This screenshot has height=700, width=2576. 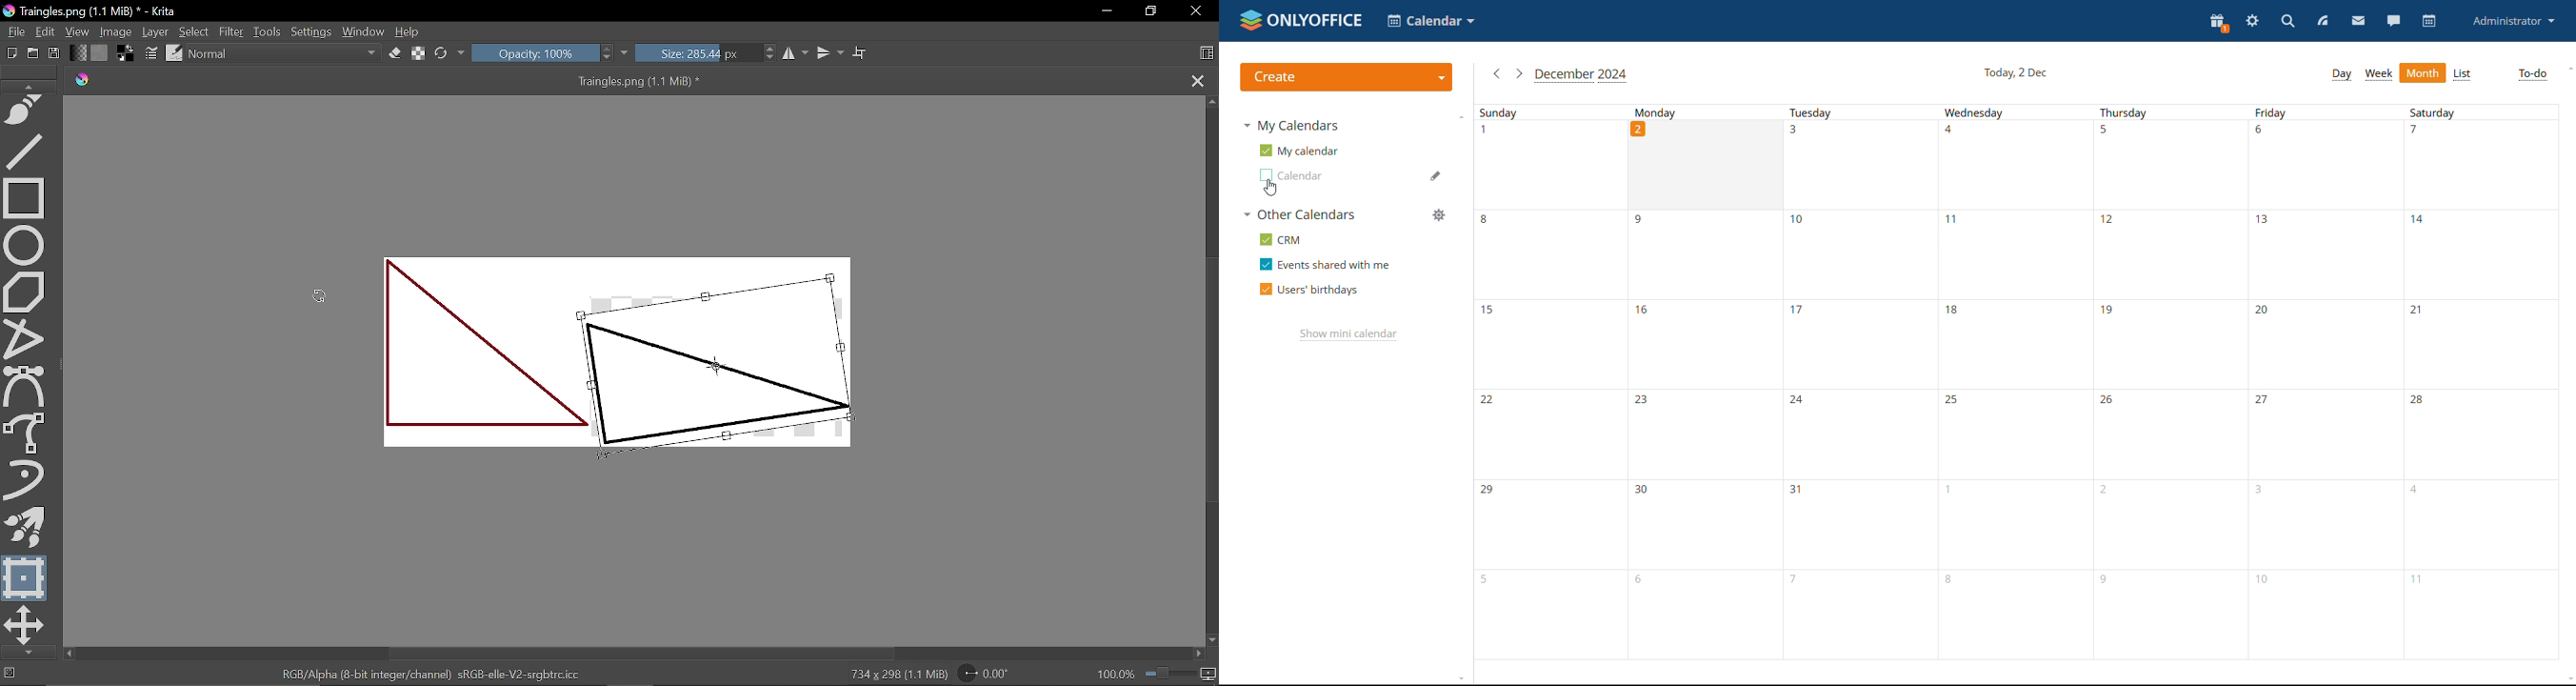 I want to click on 7, so click(x=2479, y=164).